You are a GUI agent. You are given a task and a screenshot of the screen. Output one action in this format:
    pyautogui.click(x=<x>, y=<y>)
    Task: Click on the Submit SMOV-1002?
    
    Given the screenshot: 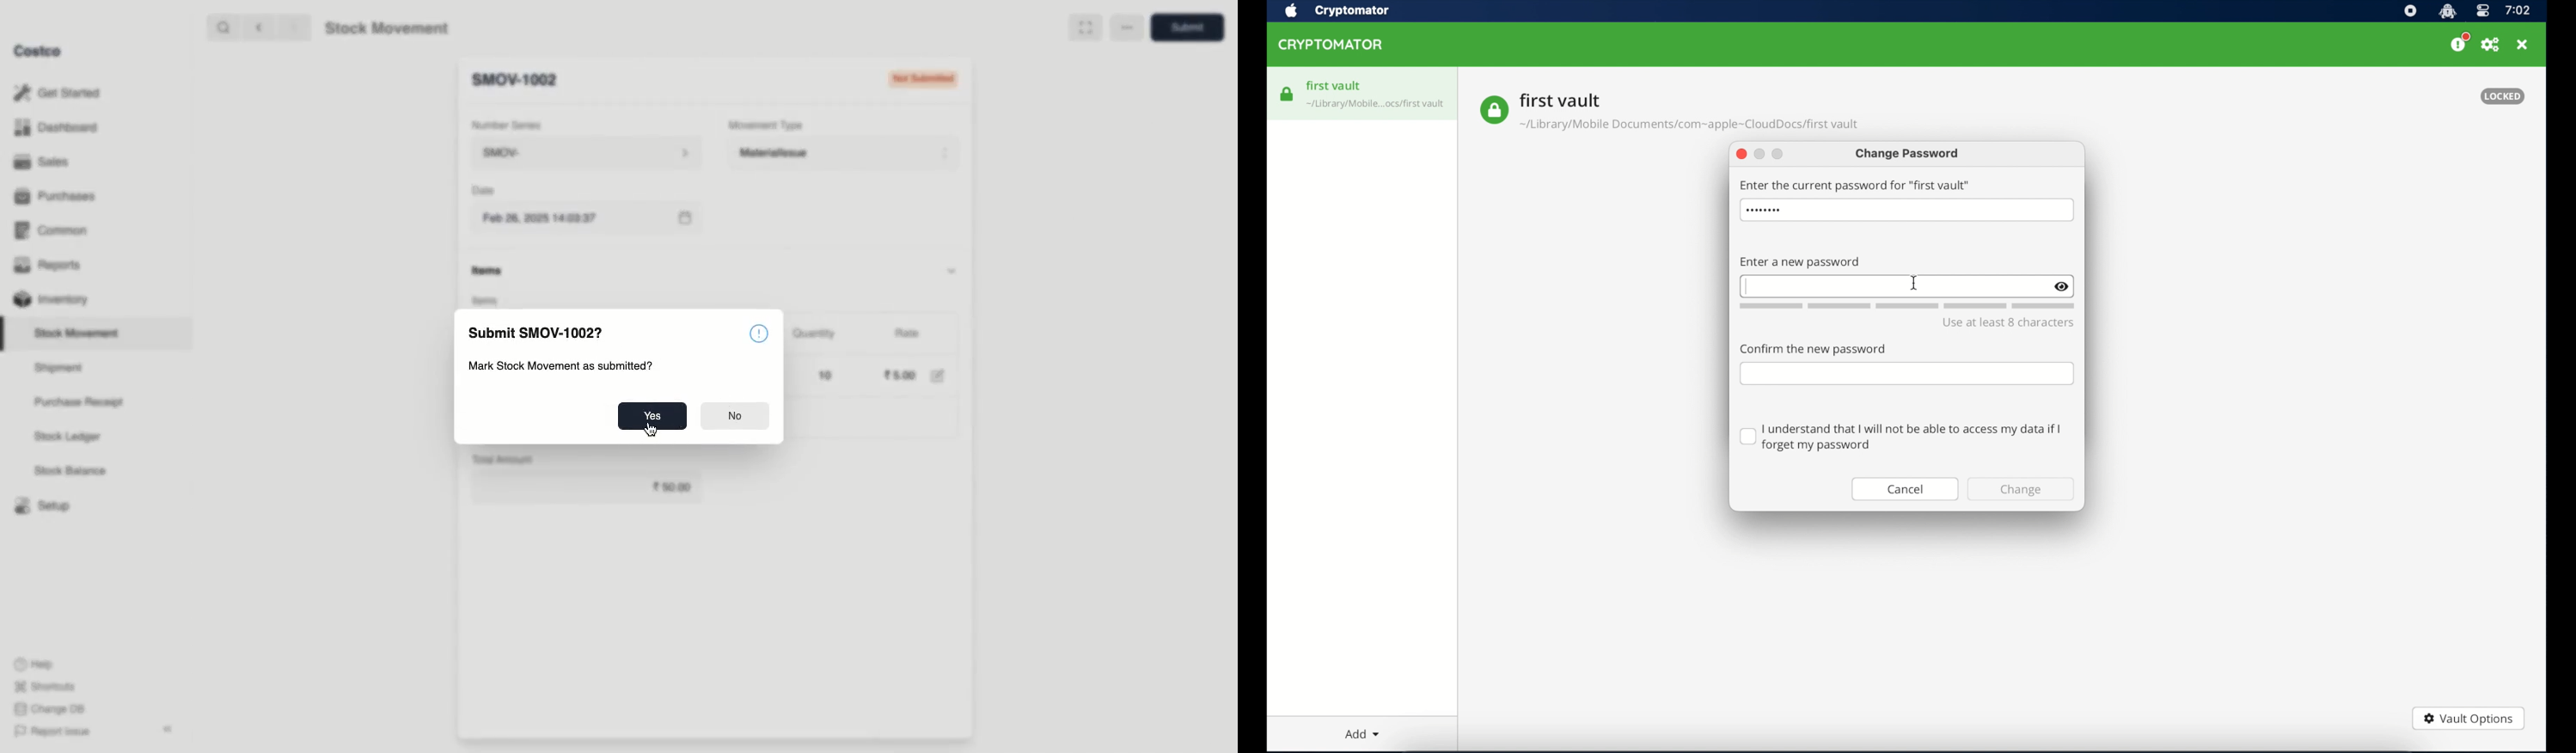 What is the action you would take?
    pyautogui.click(x=539, y=332)
    